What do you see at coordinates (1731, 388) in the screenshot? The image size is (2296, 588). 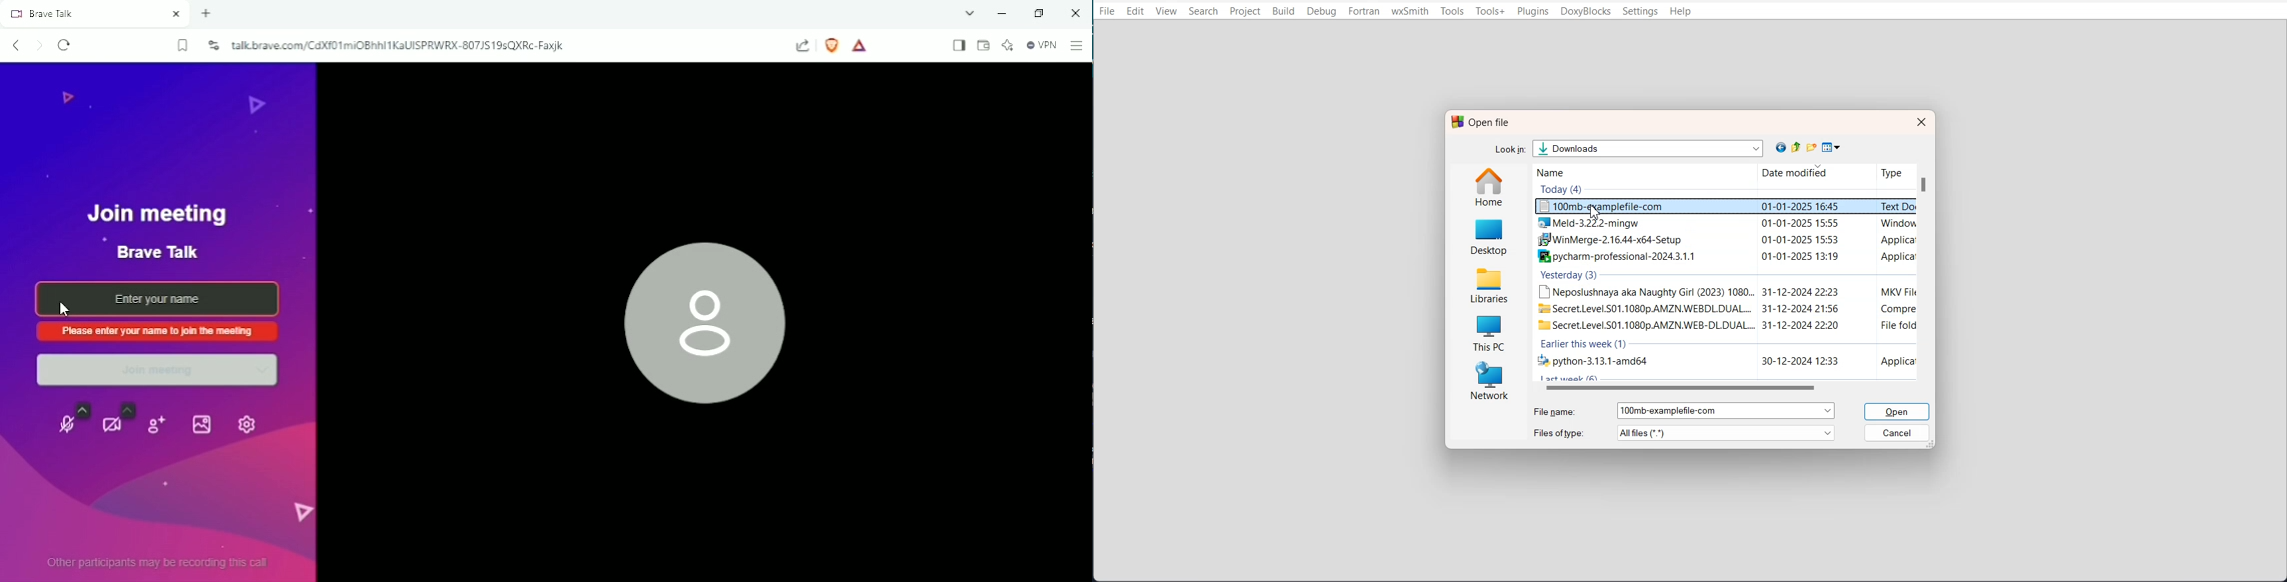 I see `Horizontal scroll bar` at bounding box center [1731, 388].